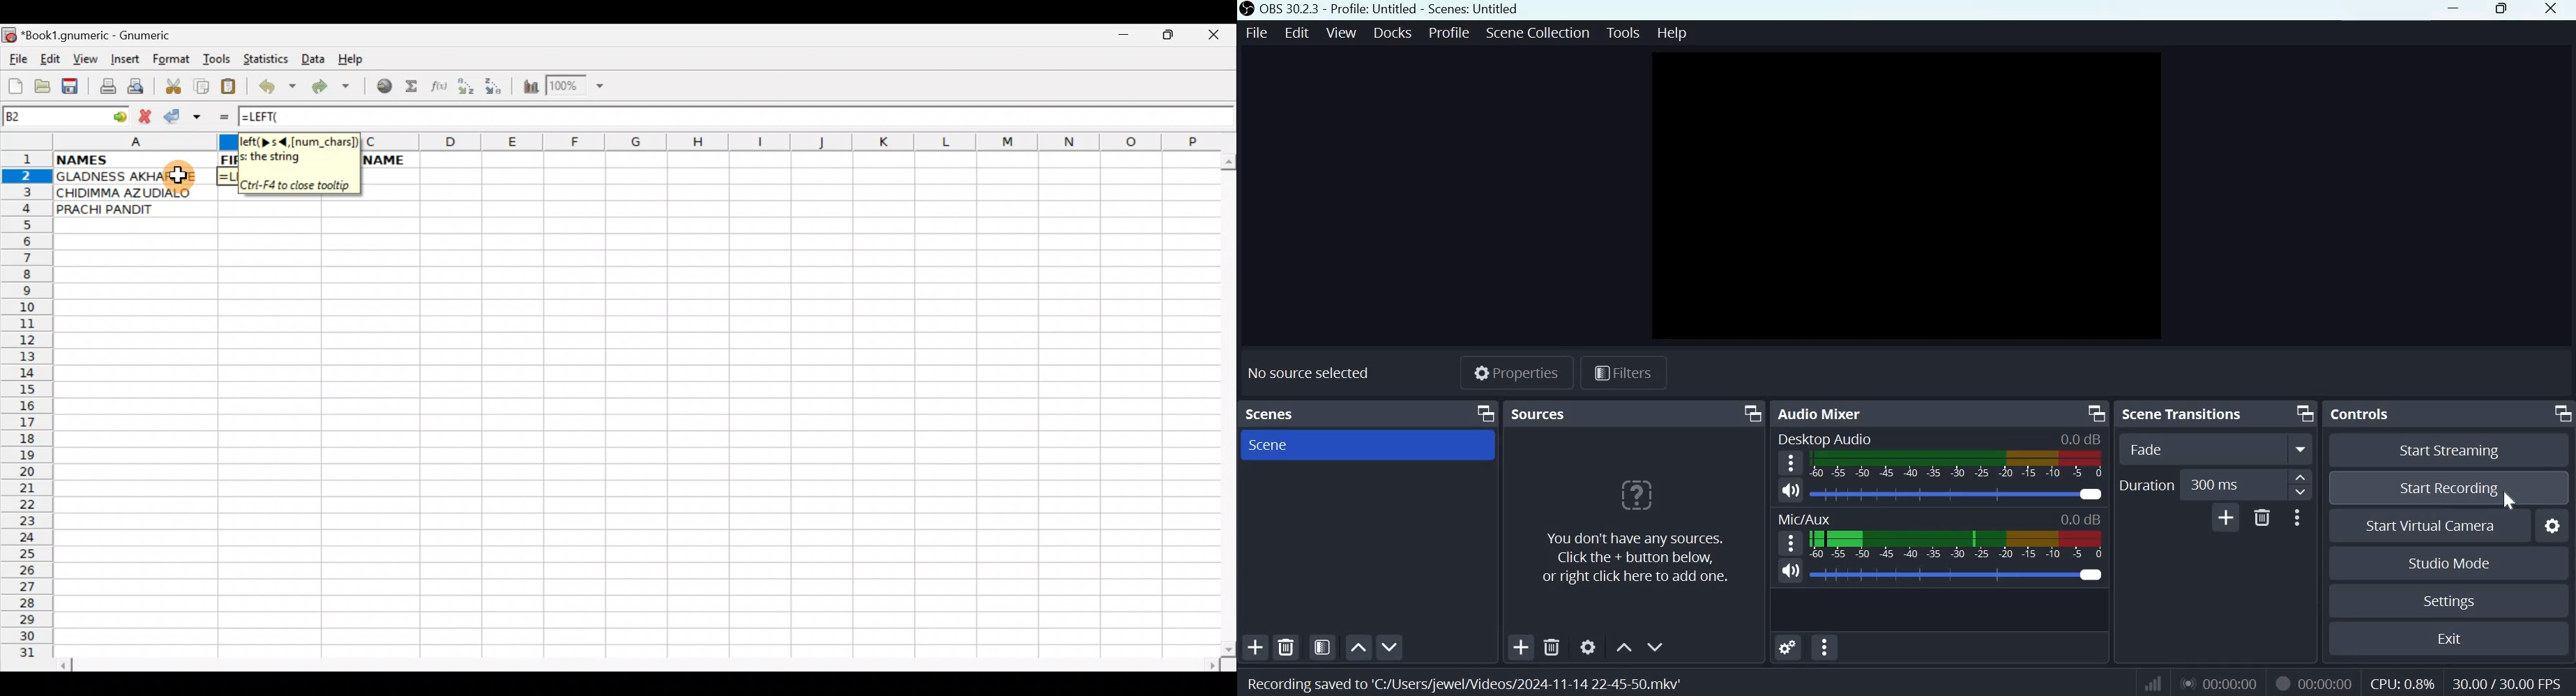 Image resolution: width=2576 pixels, height=700 pixels. I want to click on Scroll bar, so click(1226, 402).